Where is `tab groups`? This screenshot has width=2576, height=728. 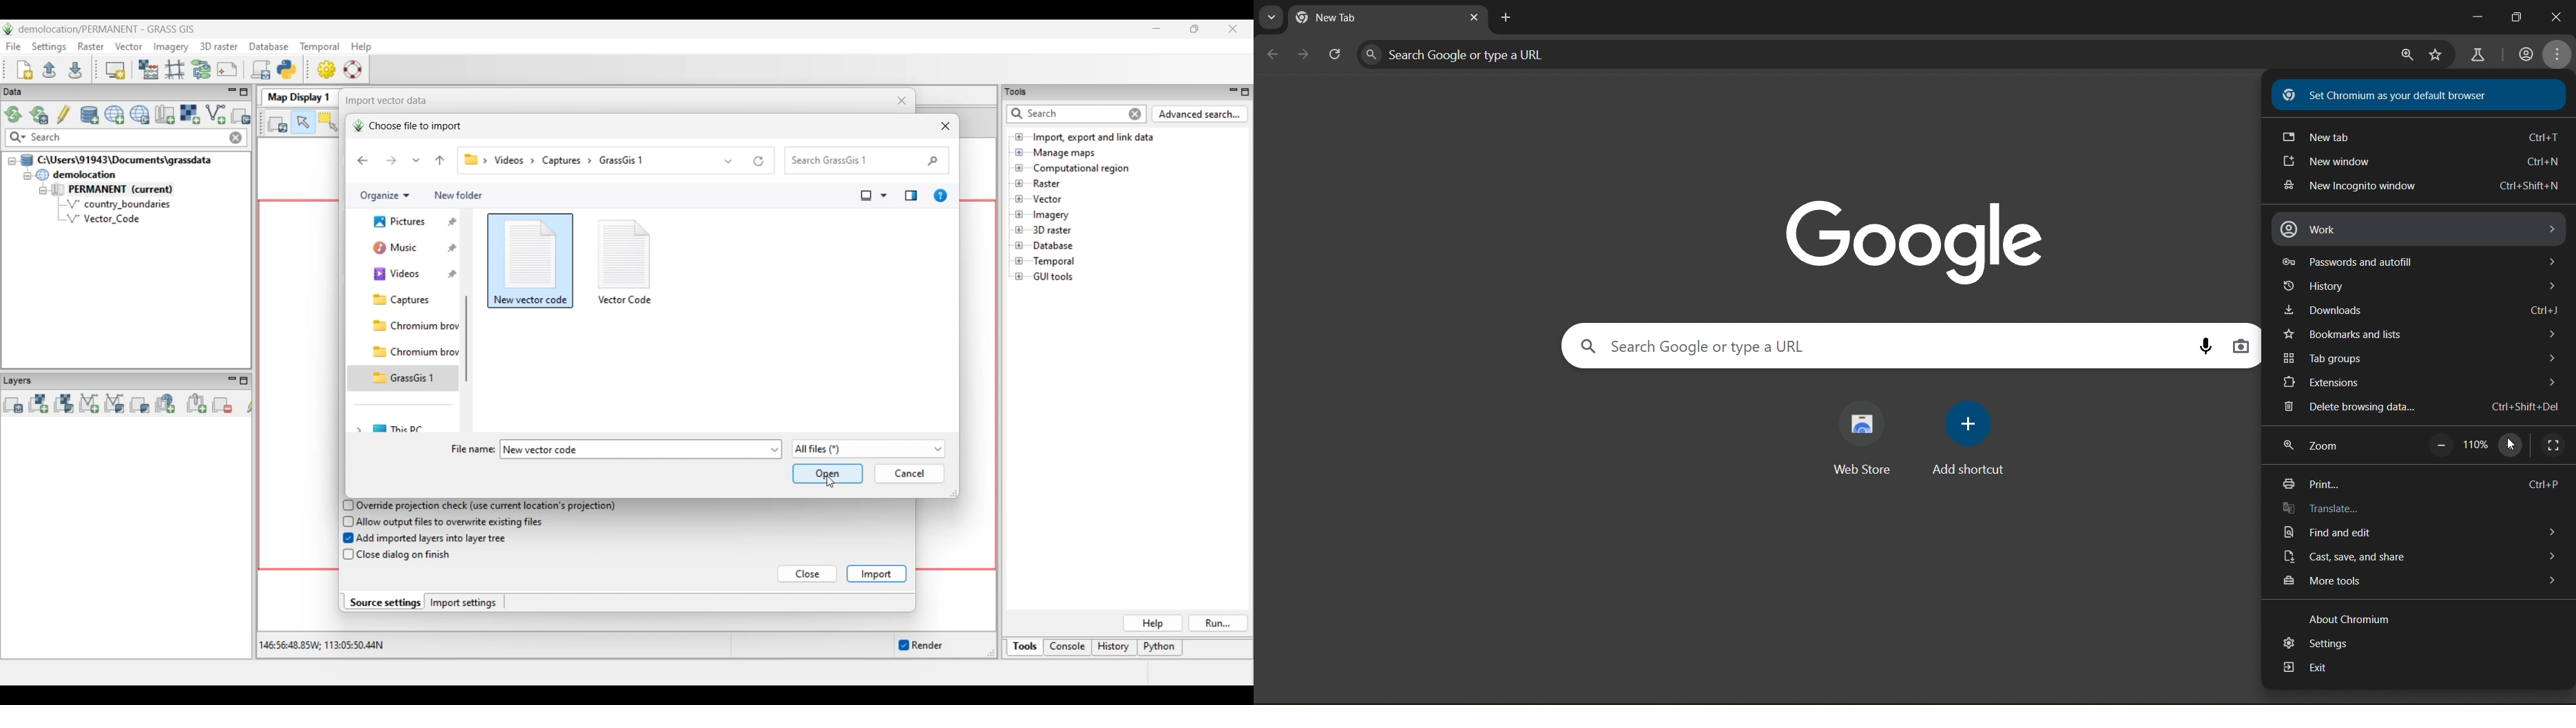 tab groups is located at coordinates (2418, 358).